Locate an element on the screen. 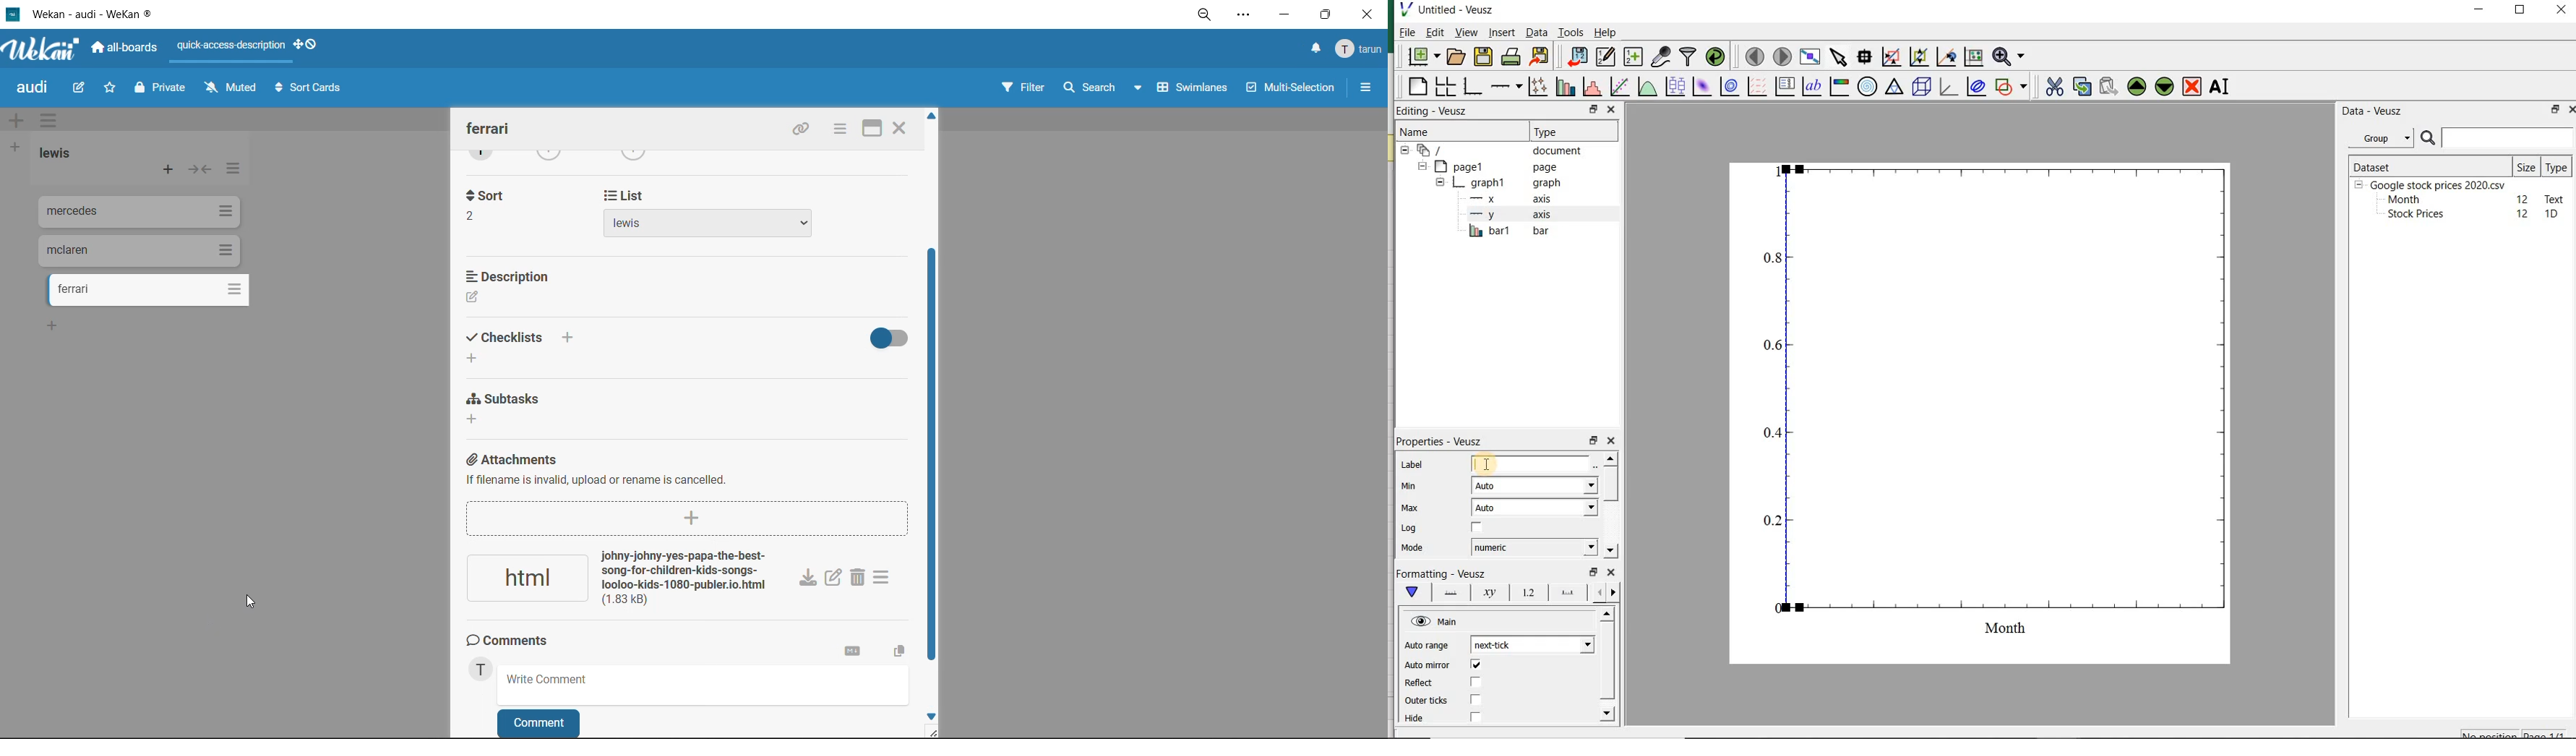 This screenshot has width=2576, height=756. open a document is located at coordinates (1457, 56).